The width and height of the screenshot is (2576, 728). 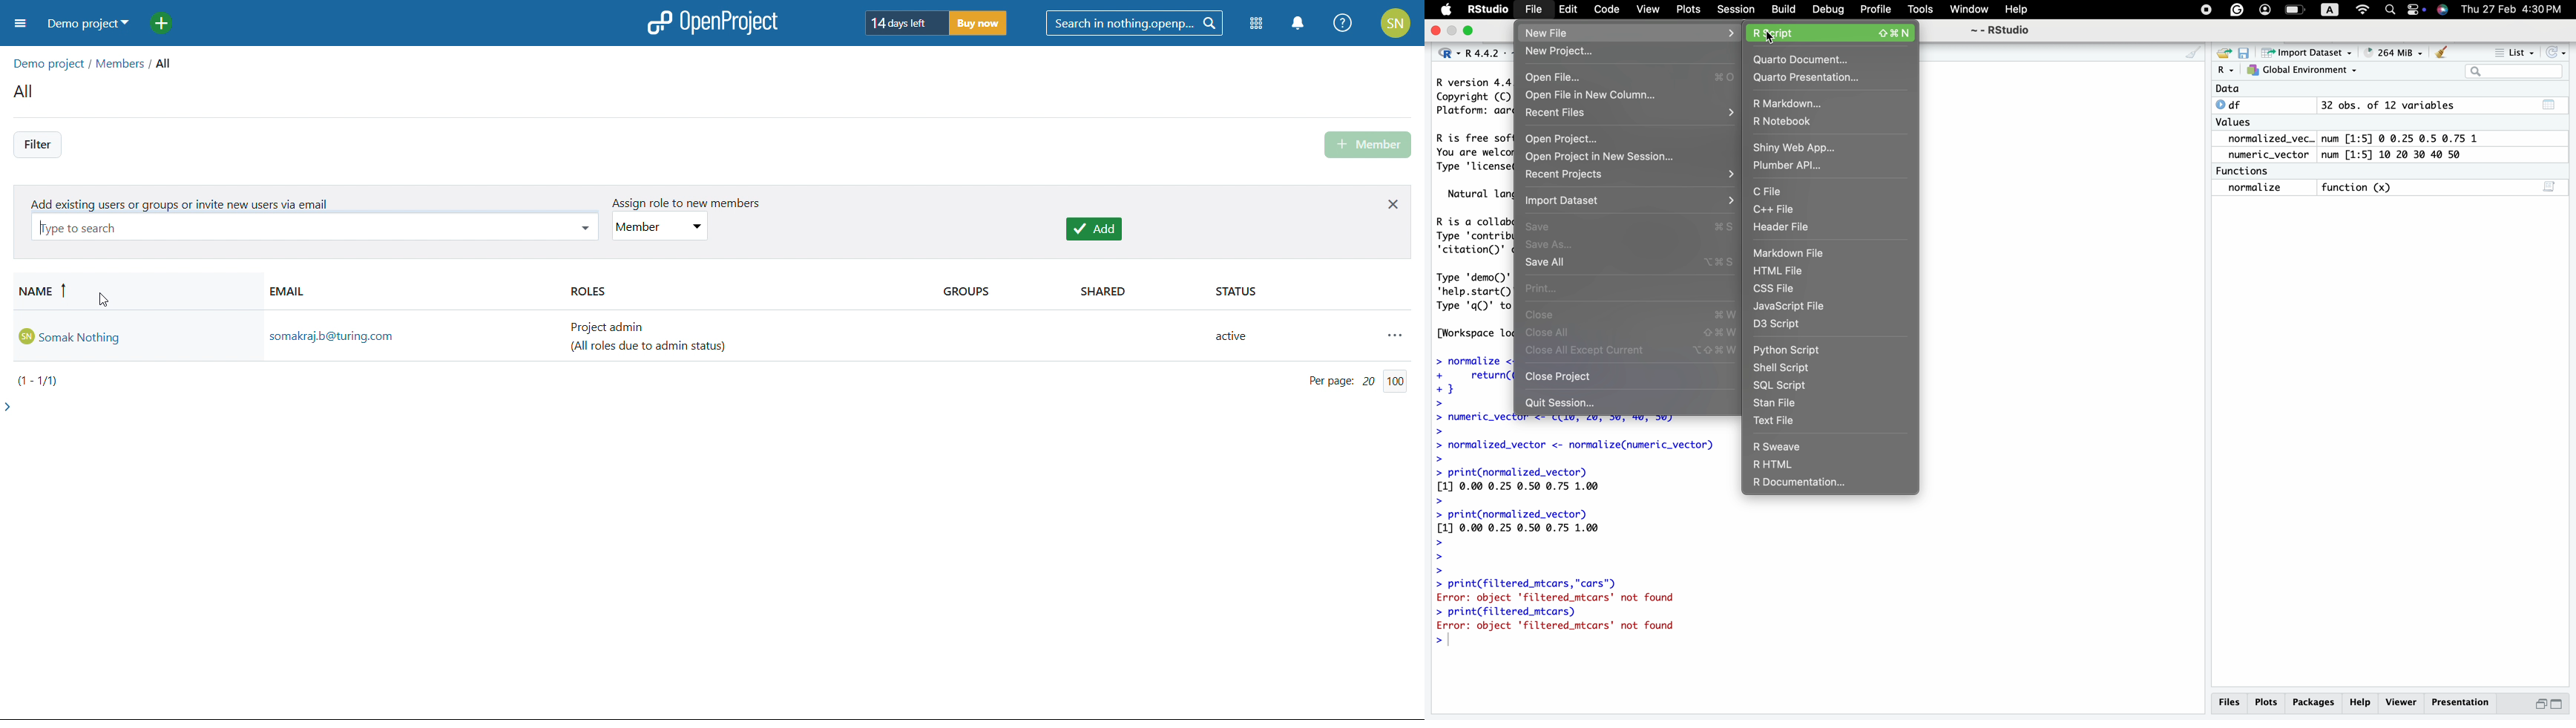 What do you see at coordinates (2304, 72) in the screenshot?
I see `global environment` at bounding box center [2304, 72].